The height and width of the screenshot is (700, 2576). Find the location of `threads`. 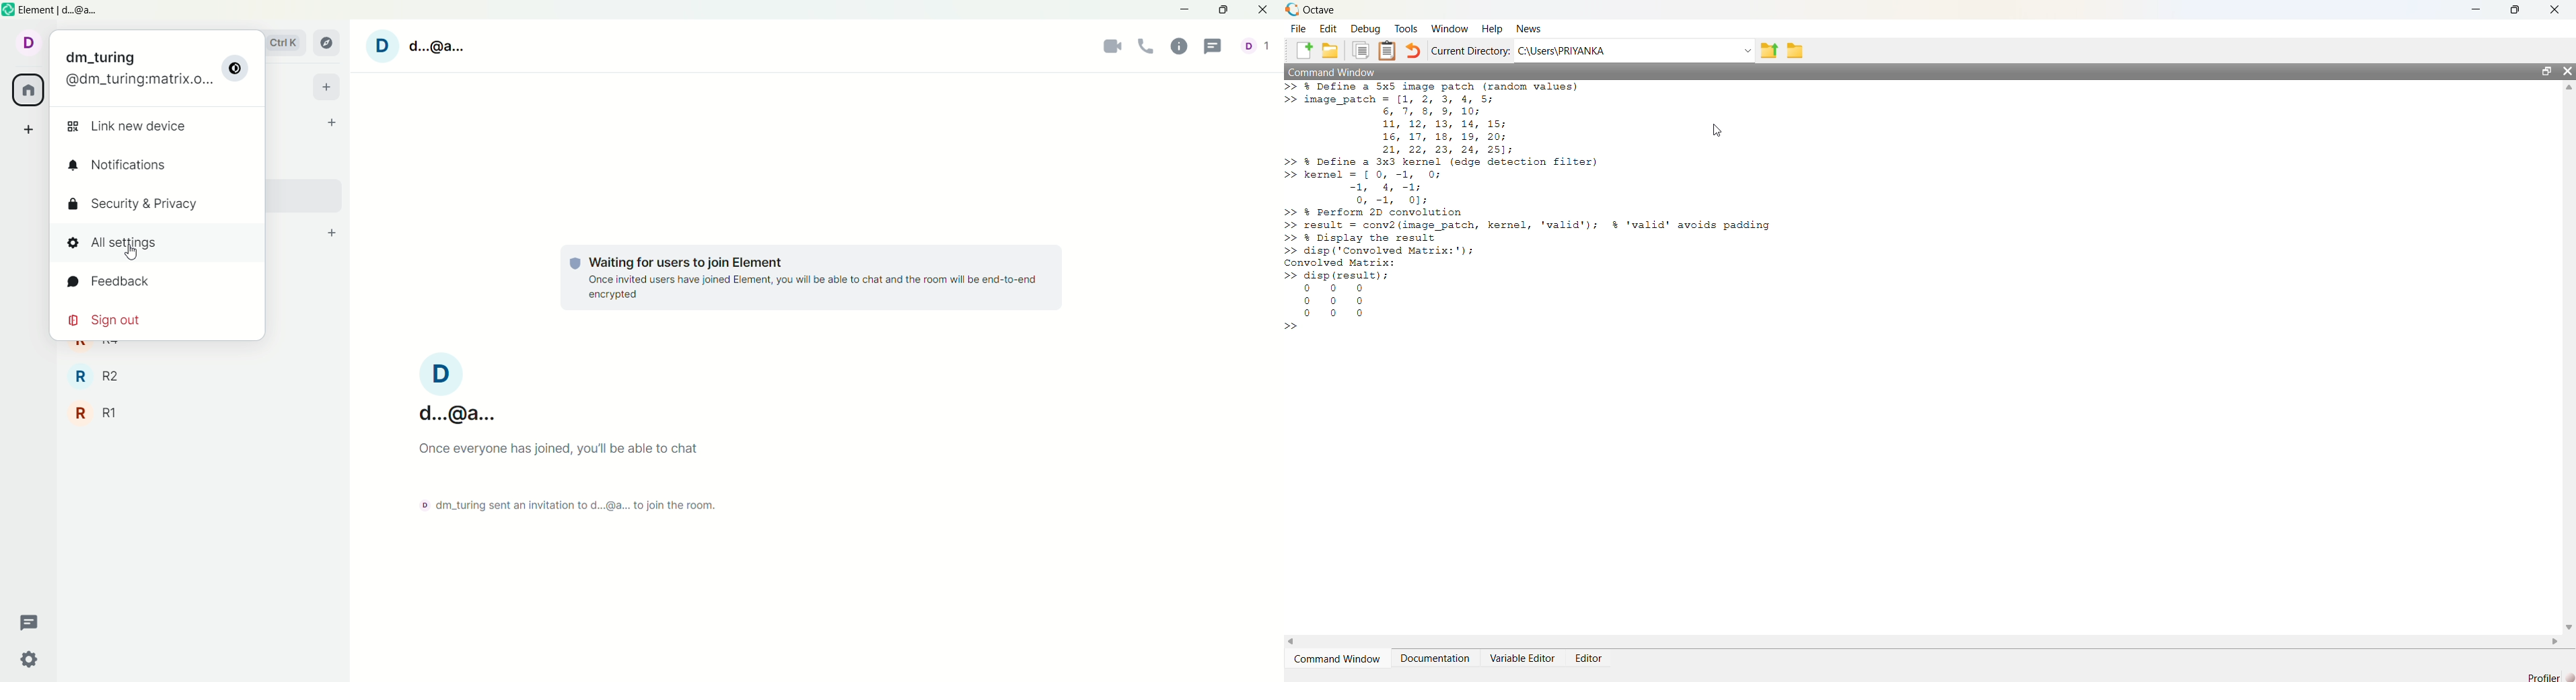

threads is located at coordinates (1216, 47).